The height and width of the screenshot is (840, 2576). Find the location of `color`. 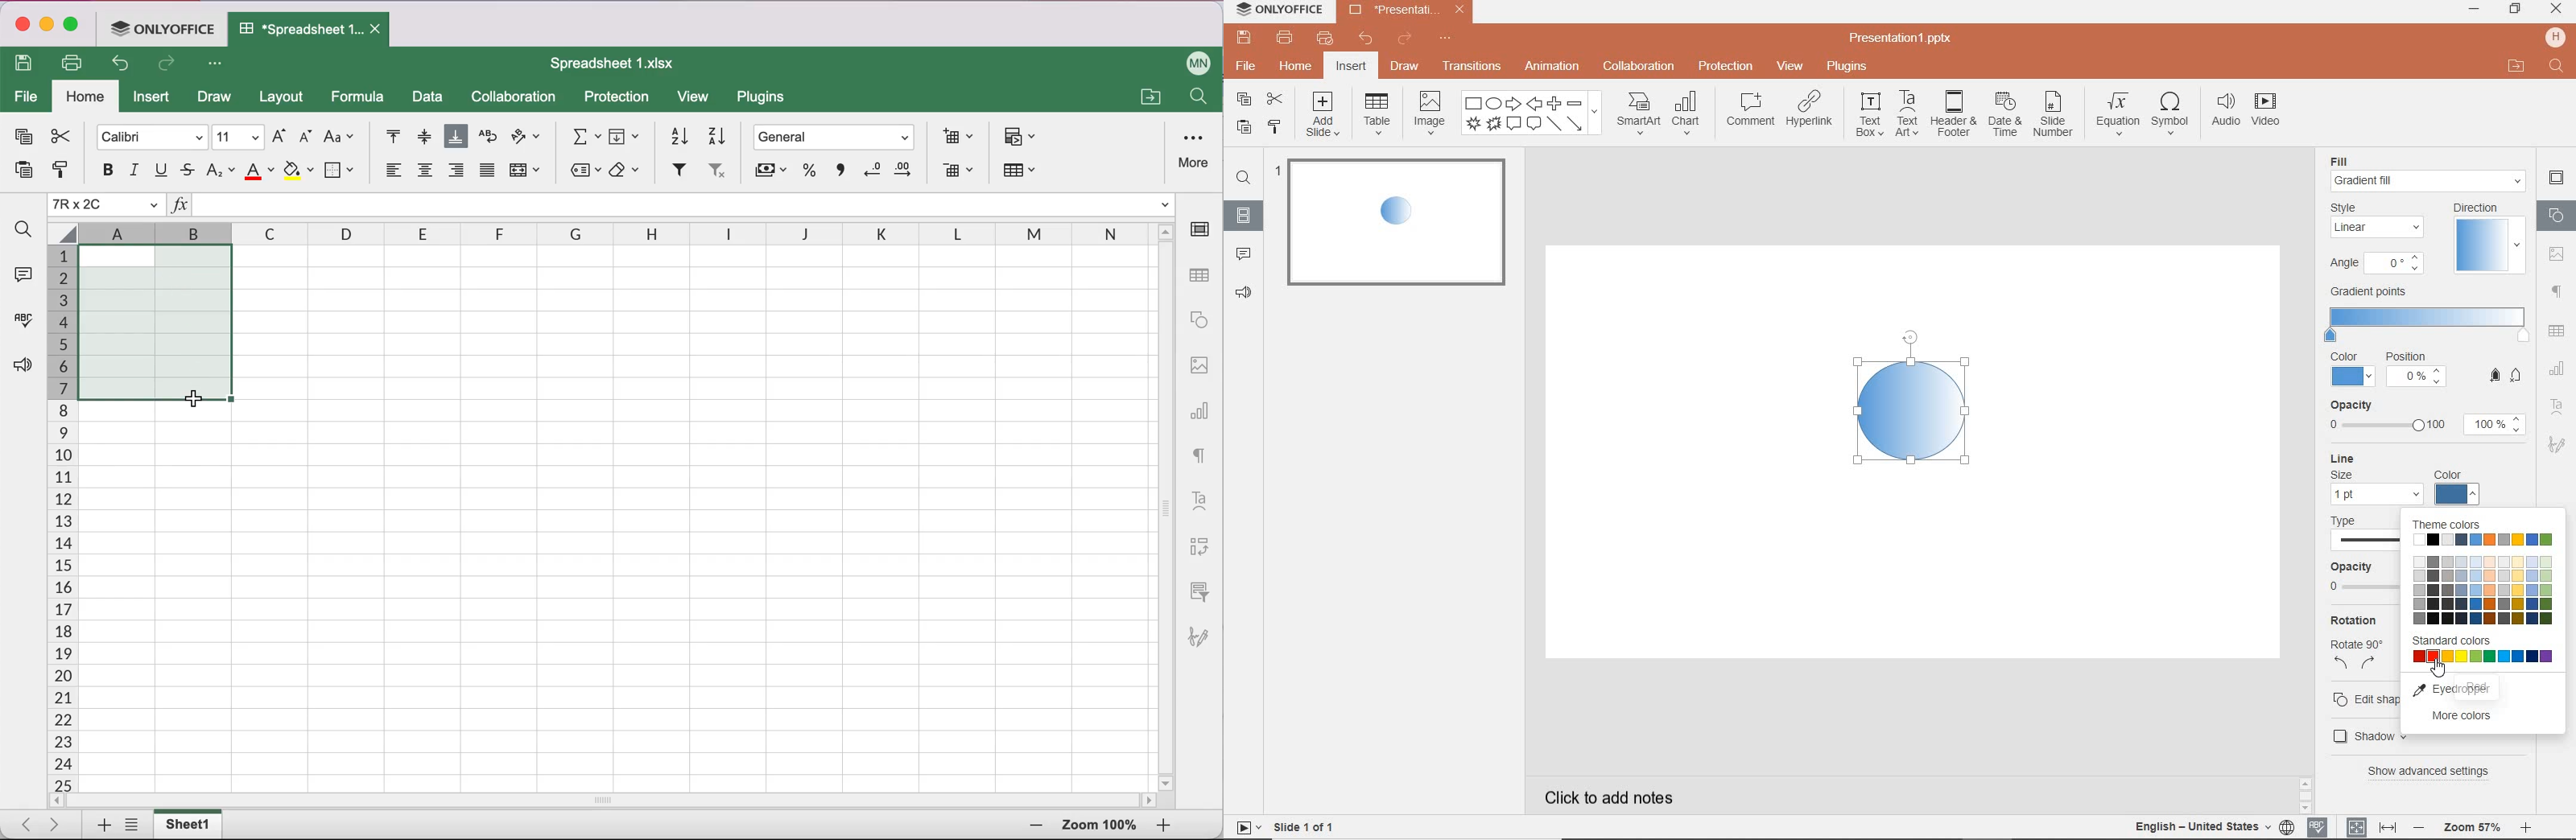

color is located at coordinates (2353, 369).